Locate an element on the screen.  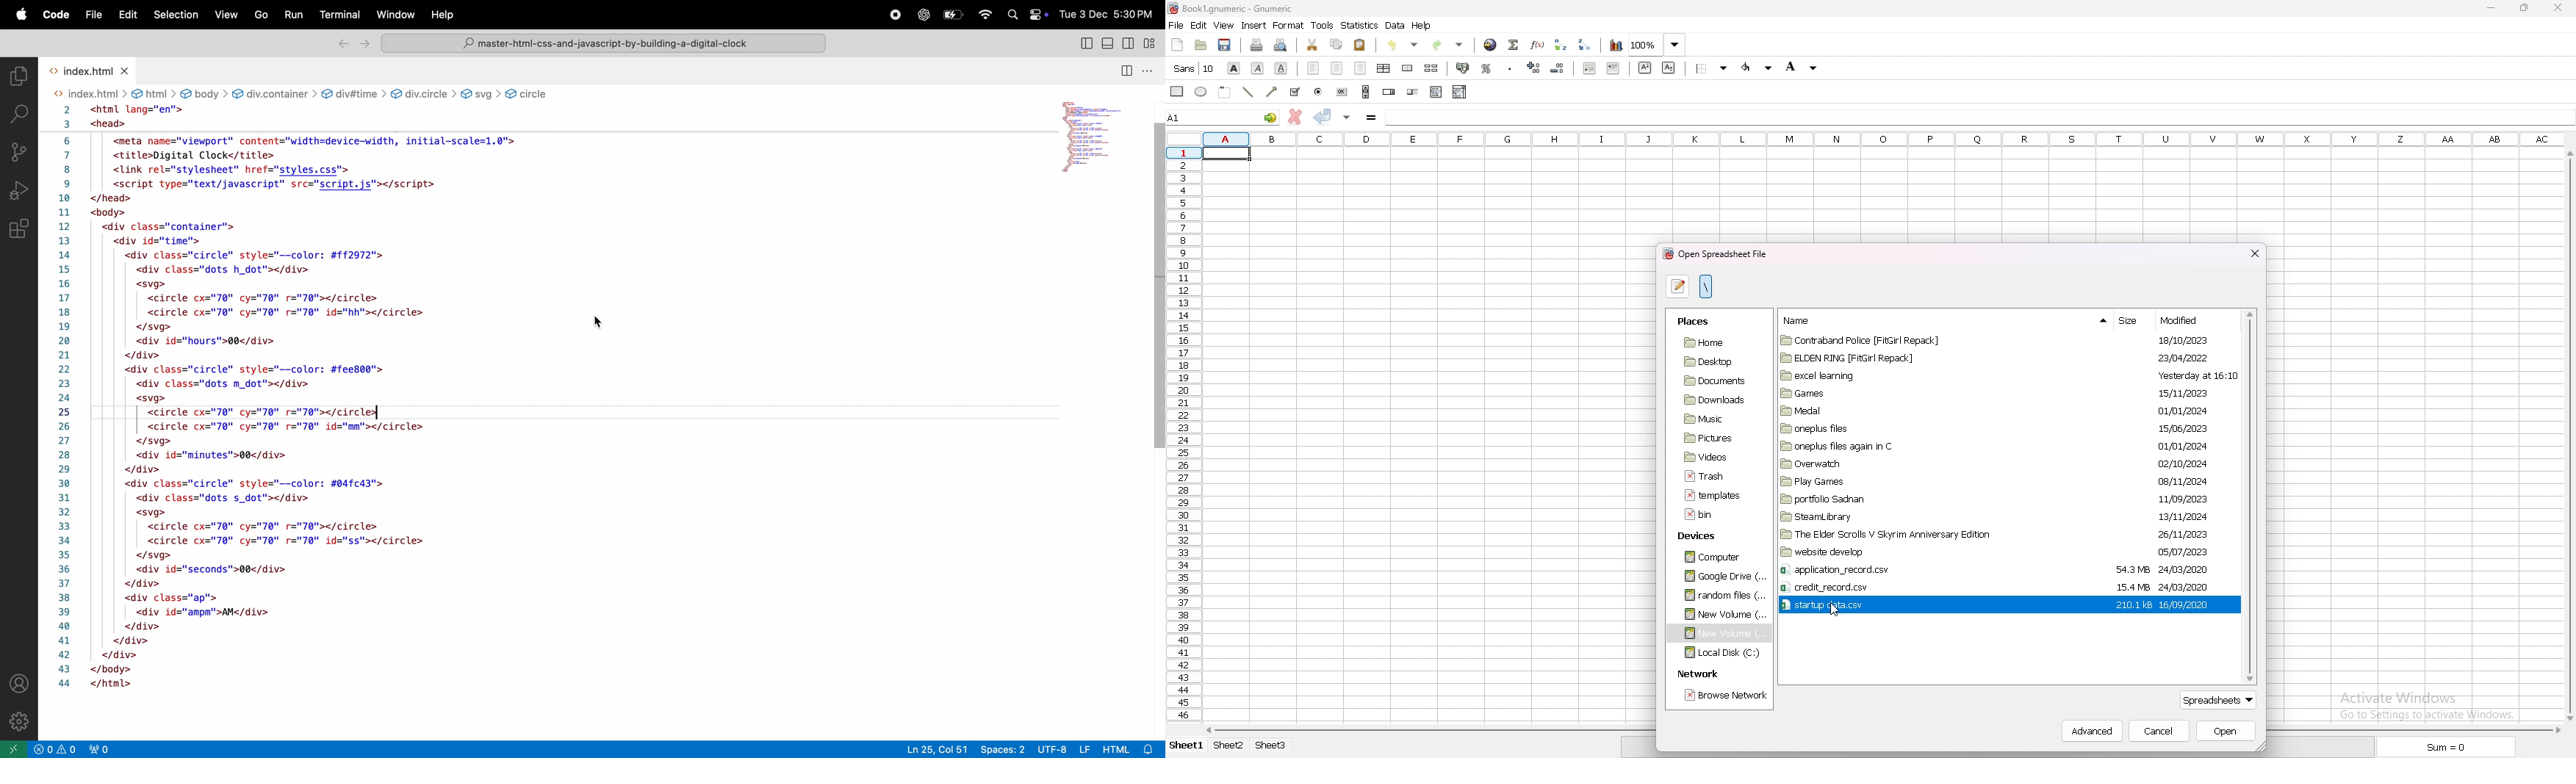
scroll bar is located at coordinates (1366, 91).